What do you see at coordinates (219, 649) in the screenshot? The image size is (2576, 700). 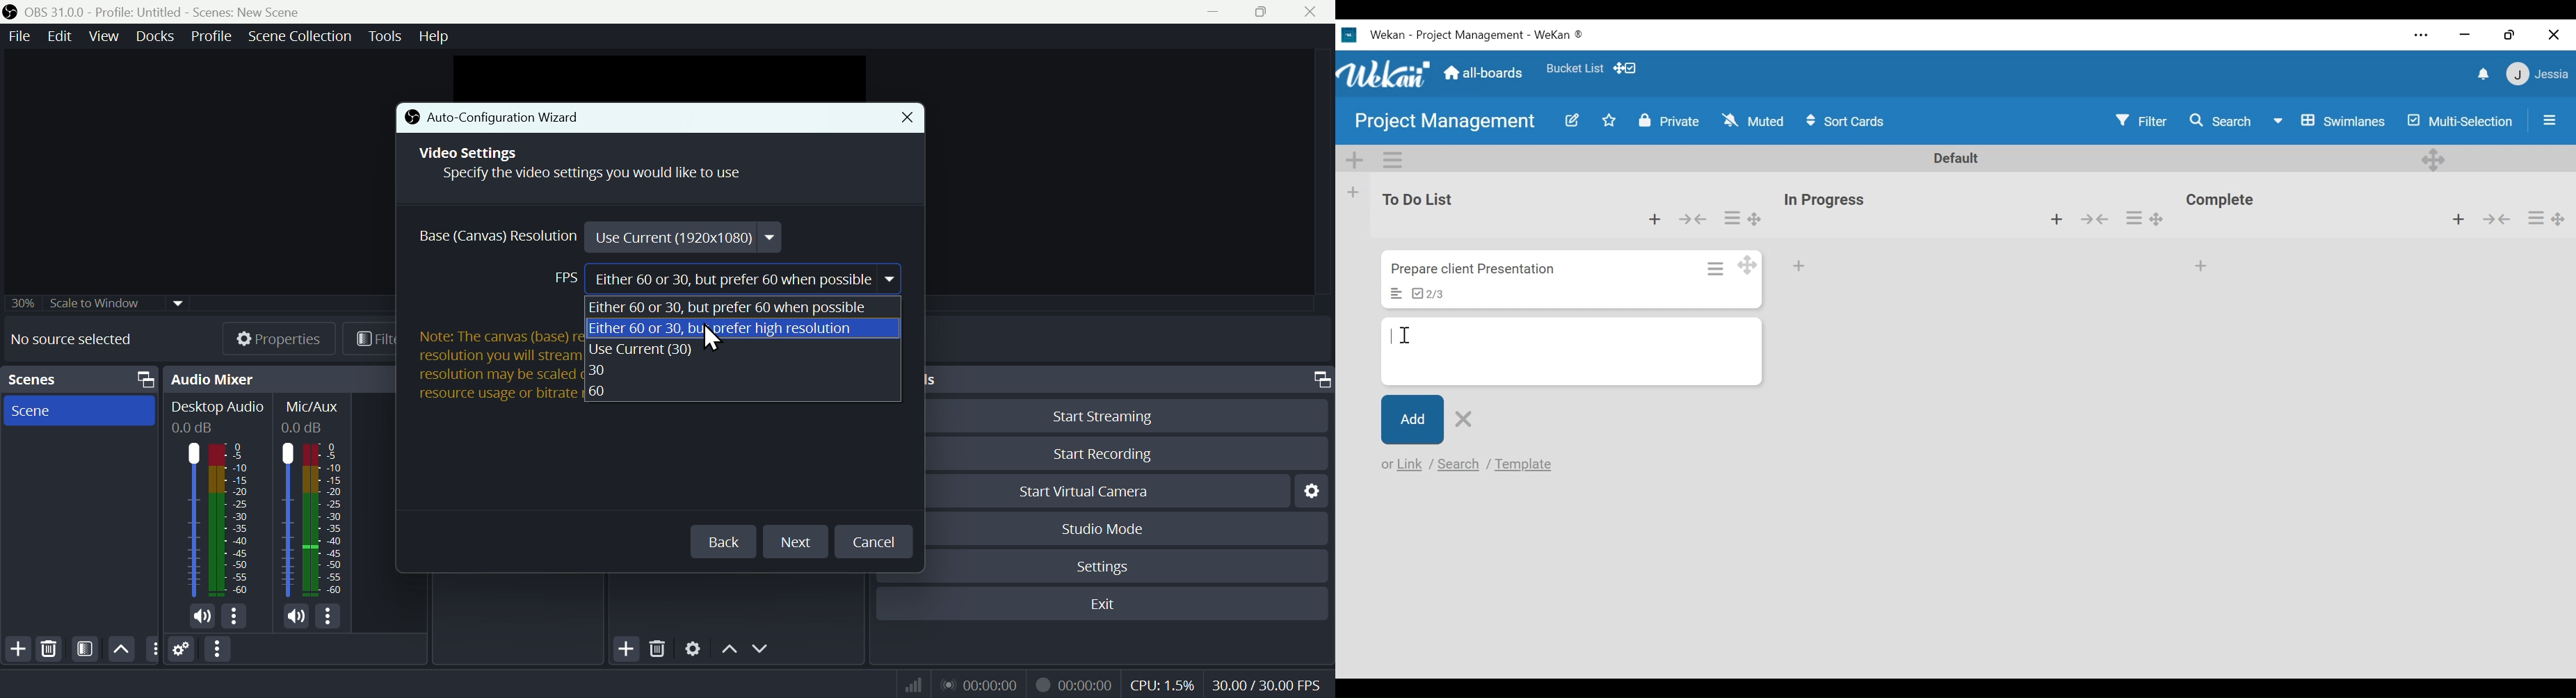 I see `Option` at bounding box center [219, 649].